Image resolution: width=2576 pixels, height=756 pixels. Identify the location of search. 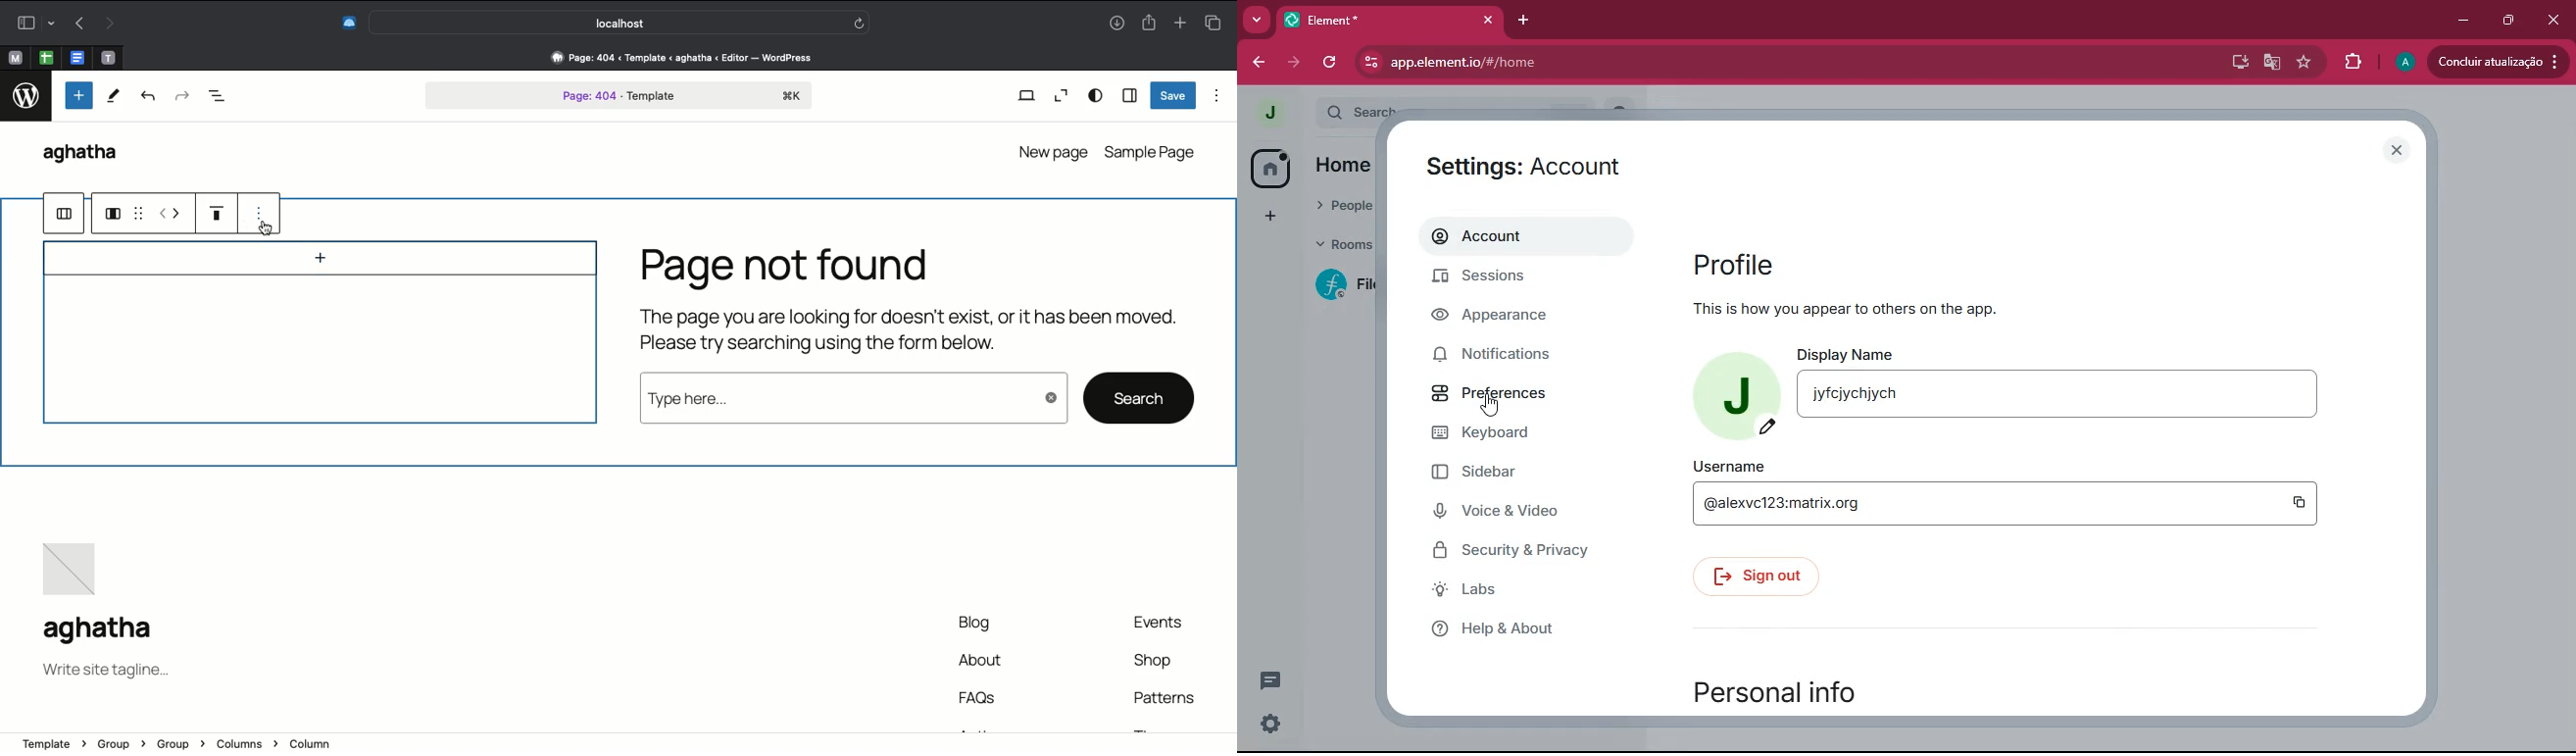
(1139, 398).